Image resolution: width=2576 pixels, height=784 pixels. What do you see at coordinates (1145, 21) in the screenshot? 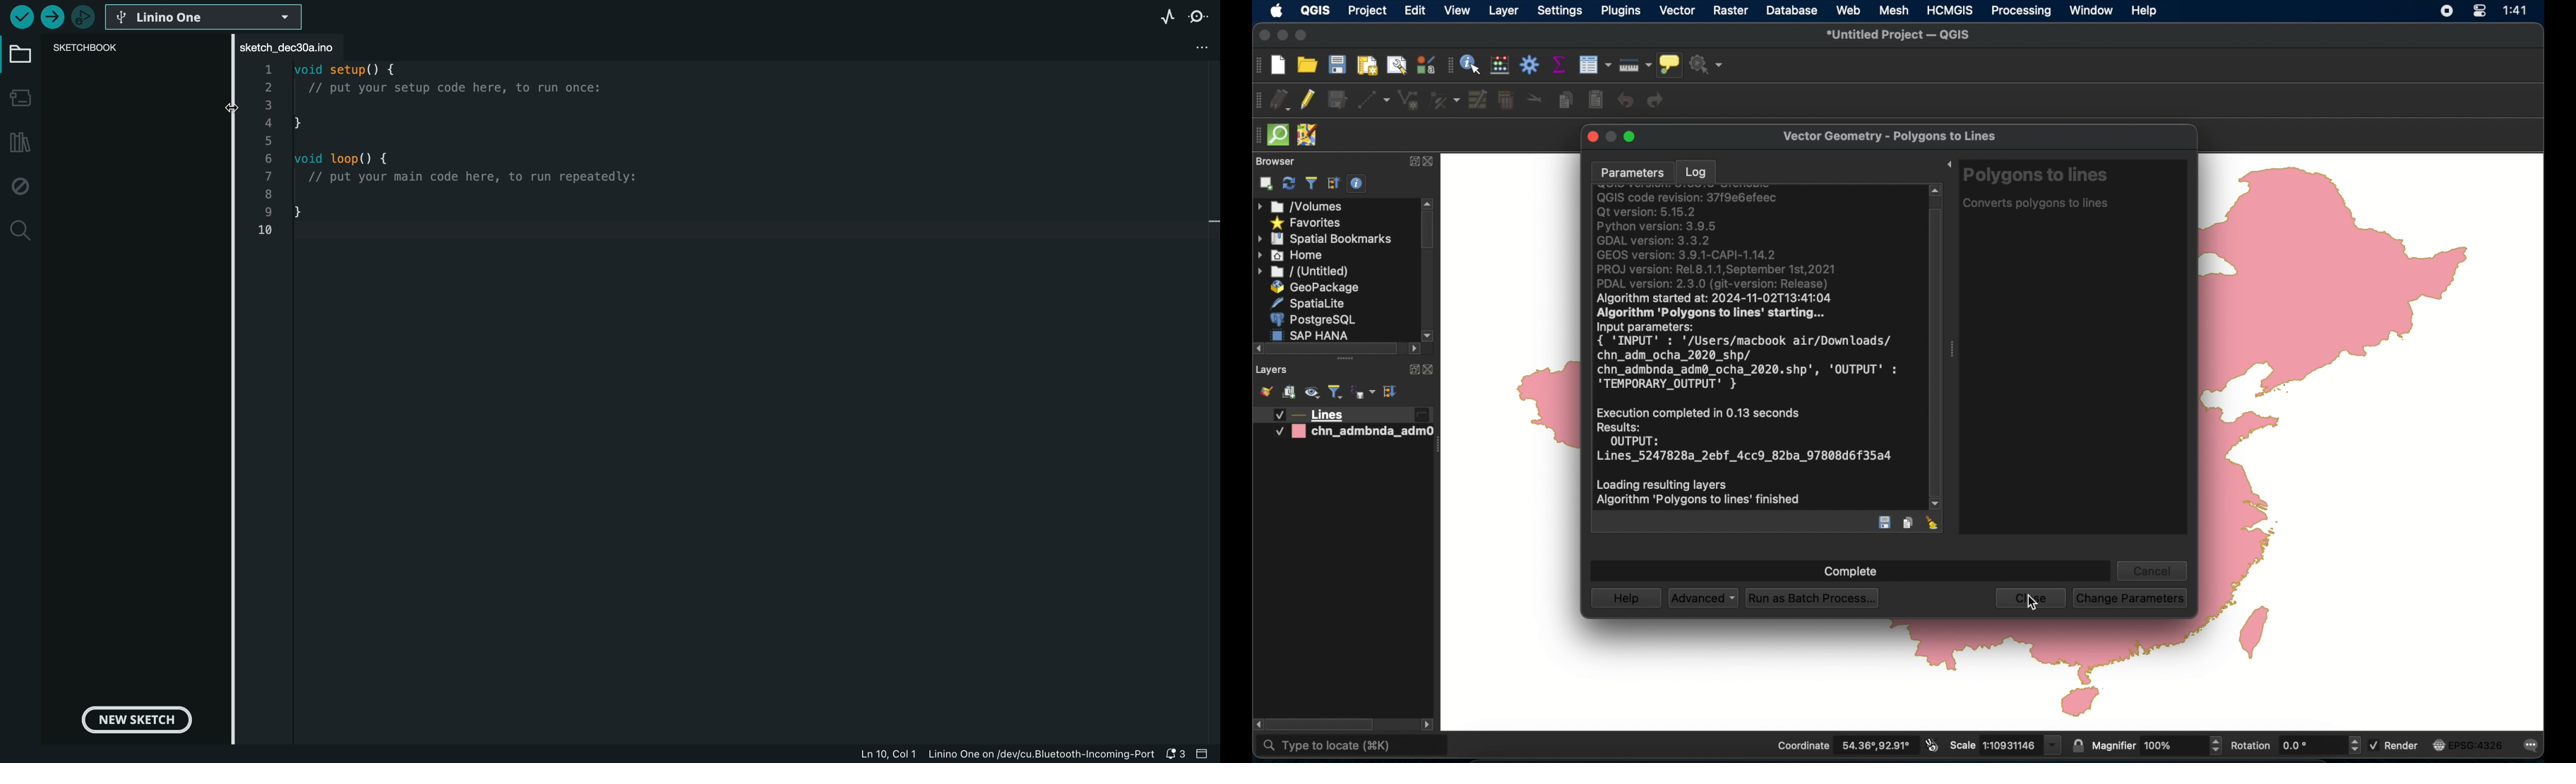
I see `serial plotter` at bounding box center [1145, 21].